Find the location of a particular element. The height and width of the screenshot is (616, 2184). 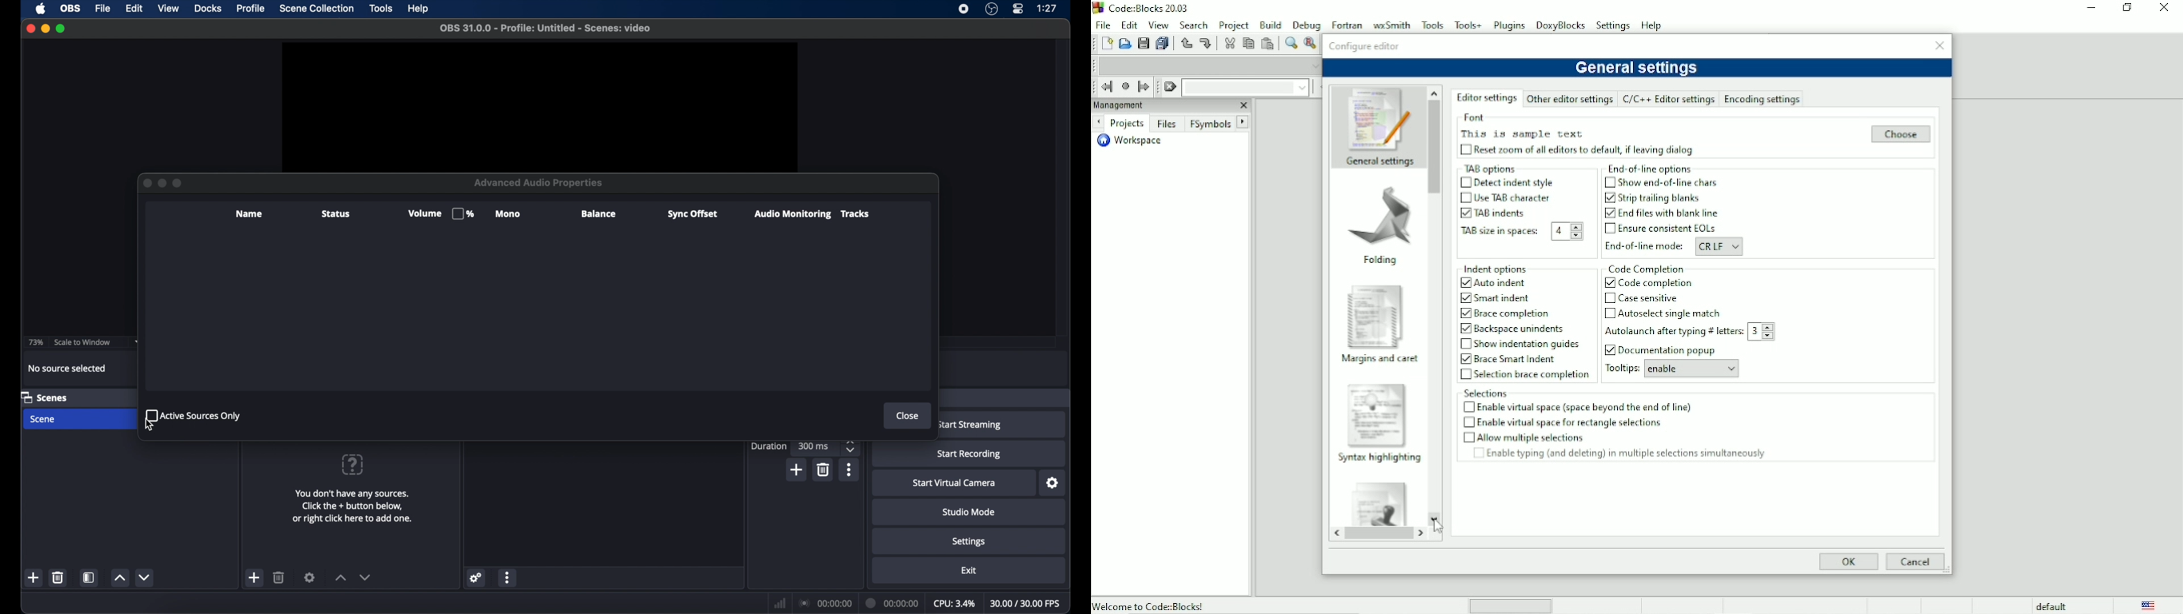

 is located at coordinates (1463, 373).